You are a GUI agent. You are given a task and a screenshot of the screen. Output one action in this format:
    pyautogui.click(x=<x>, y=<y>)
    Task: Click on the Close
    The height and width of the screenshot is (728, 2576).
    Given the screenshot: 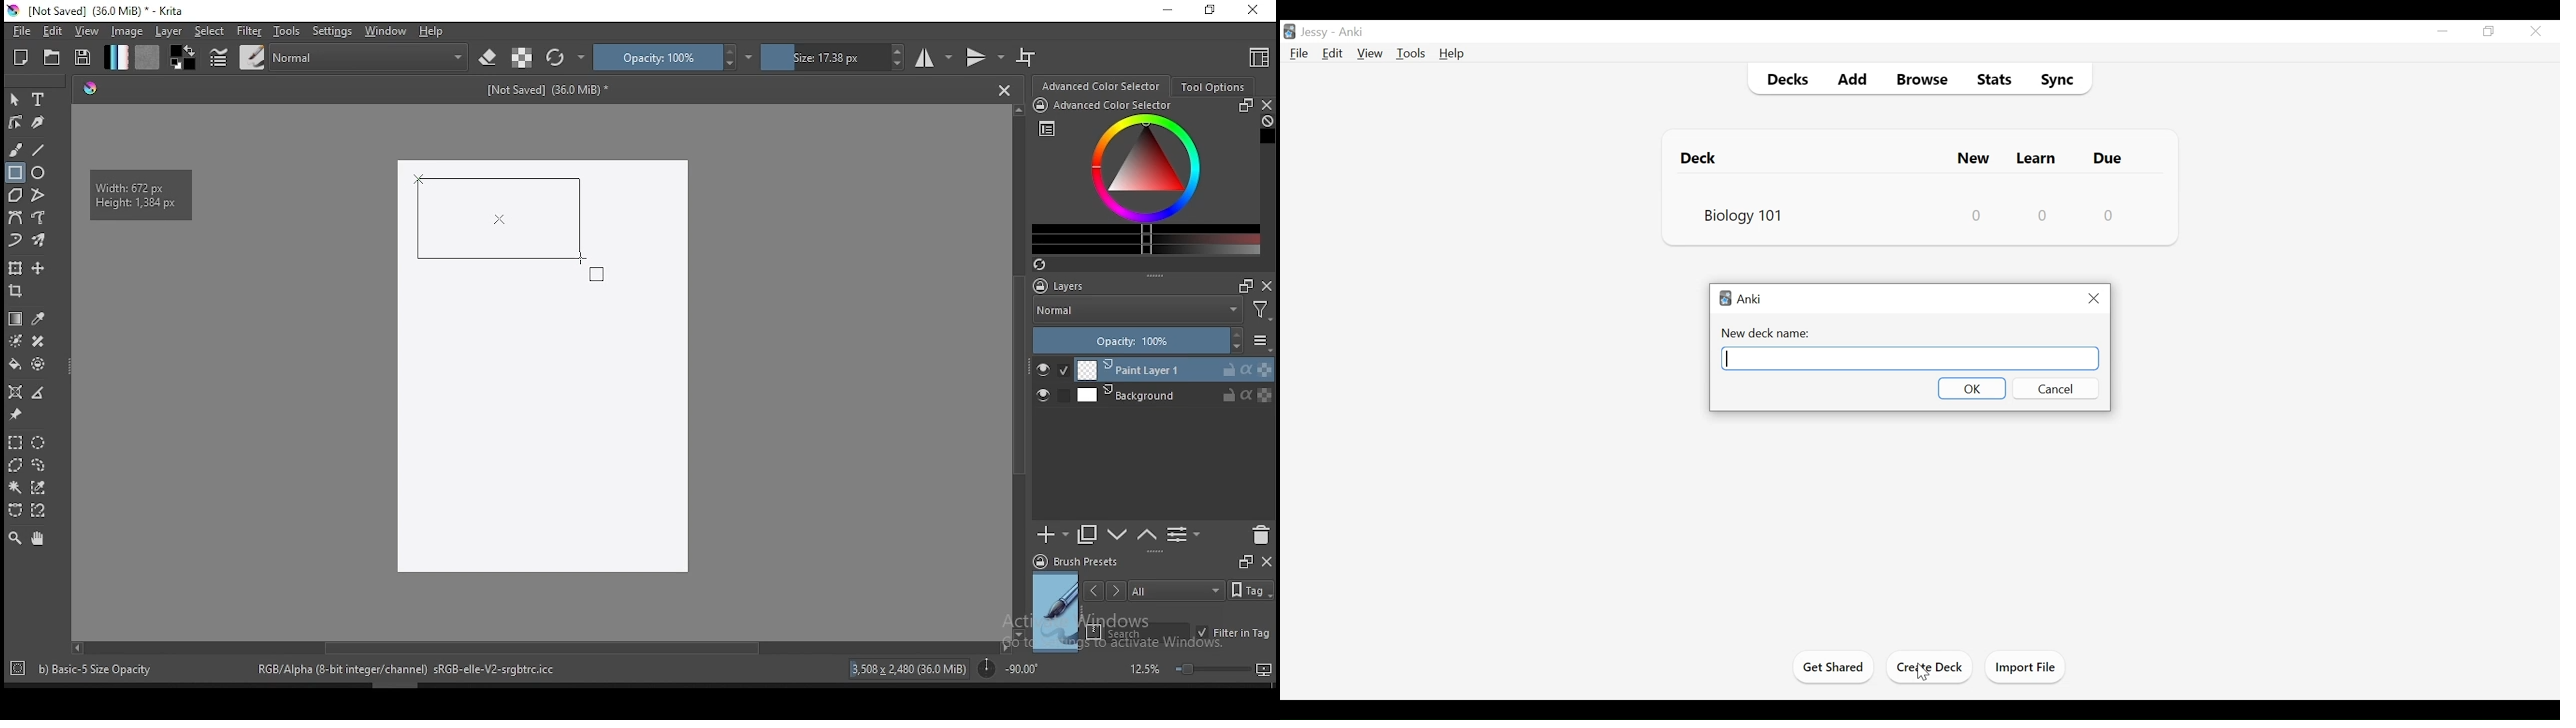 What is the action you would take?
    pyautogui.click(x=2535, y=31)
    